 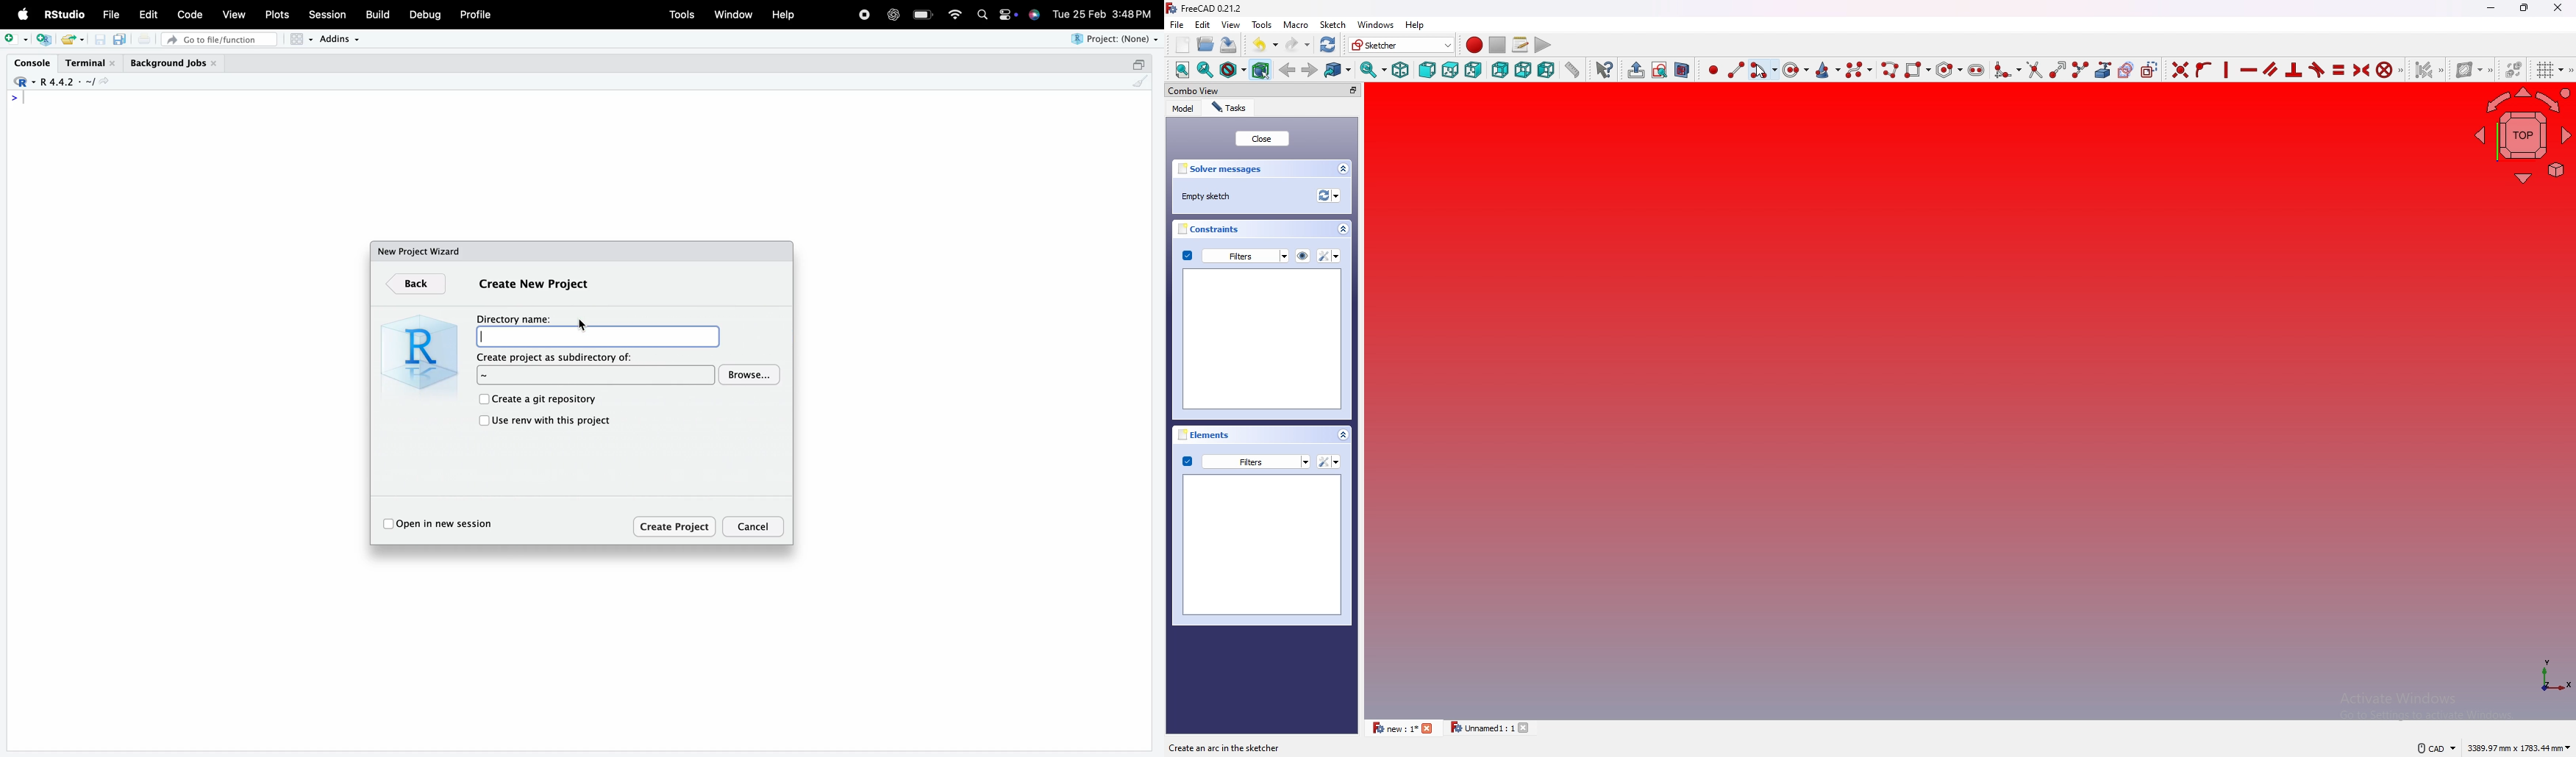 What do you see at coordinates (103, 81) in the screenshot?
I see `view the current working directory` at bounding box center [103, 81].